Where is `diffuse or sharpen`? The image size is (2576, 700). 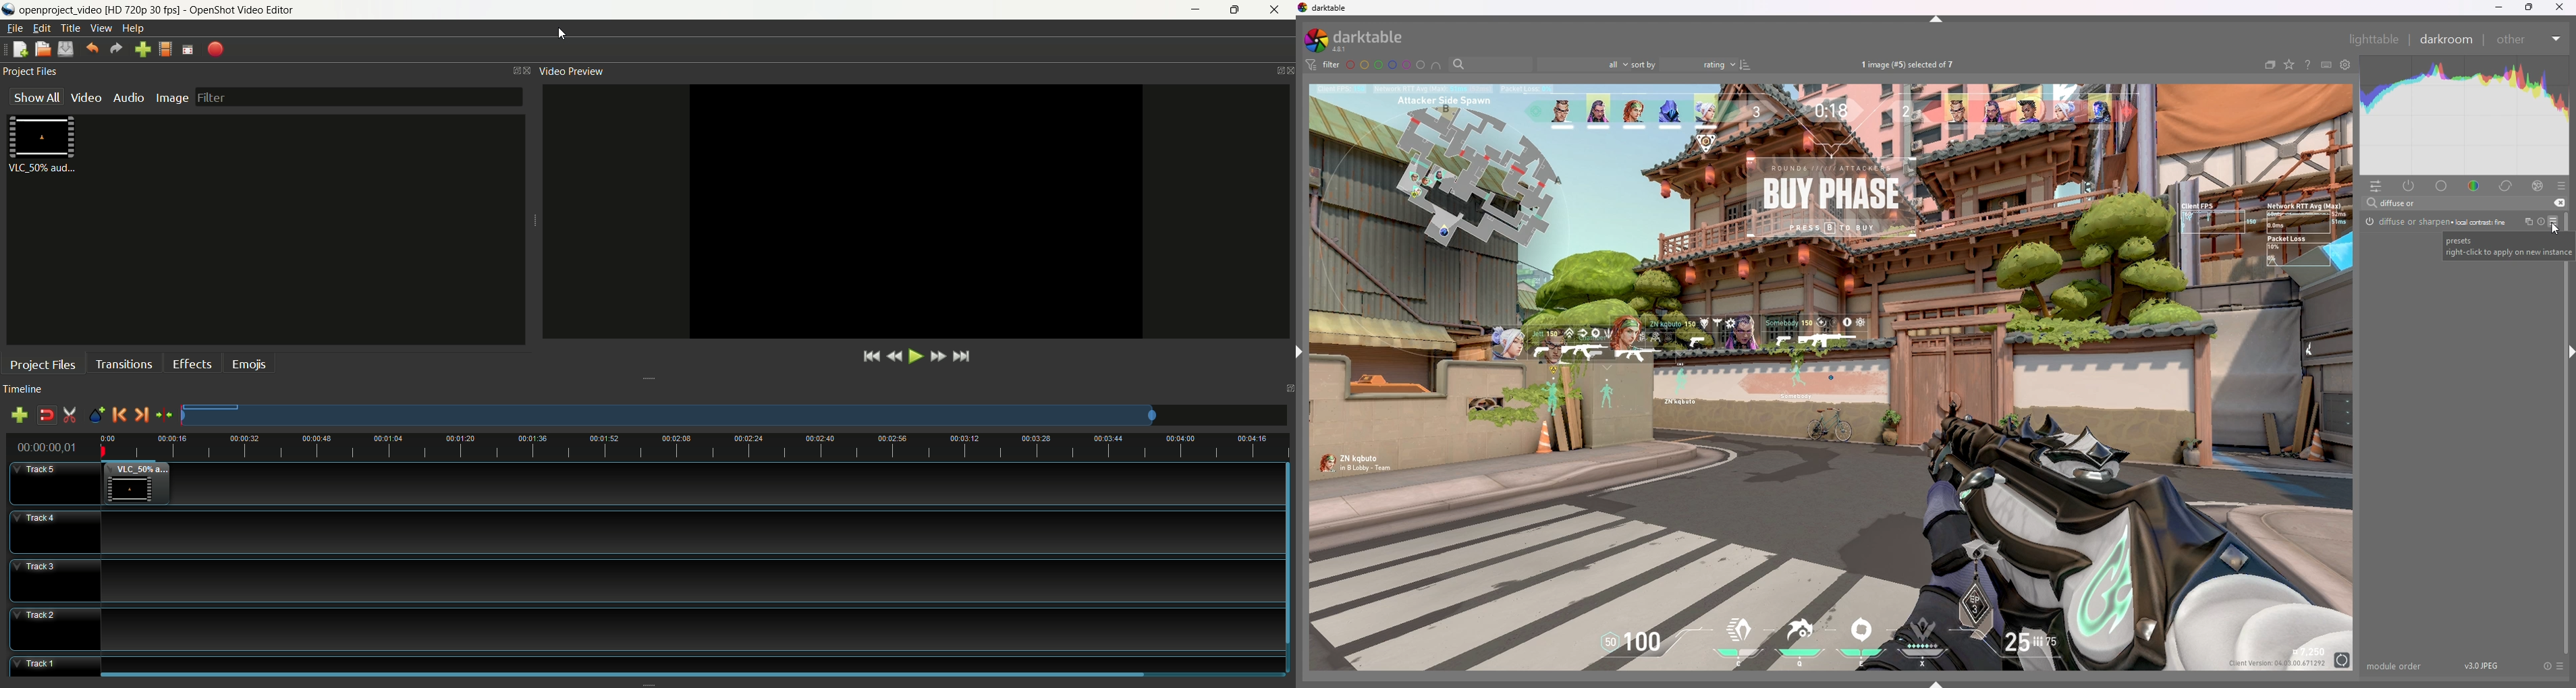 diffuse or sharpen is located at coordinates (2436, 221).